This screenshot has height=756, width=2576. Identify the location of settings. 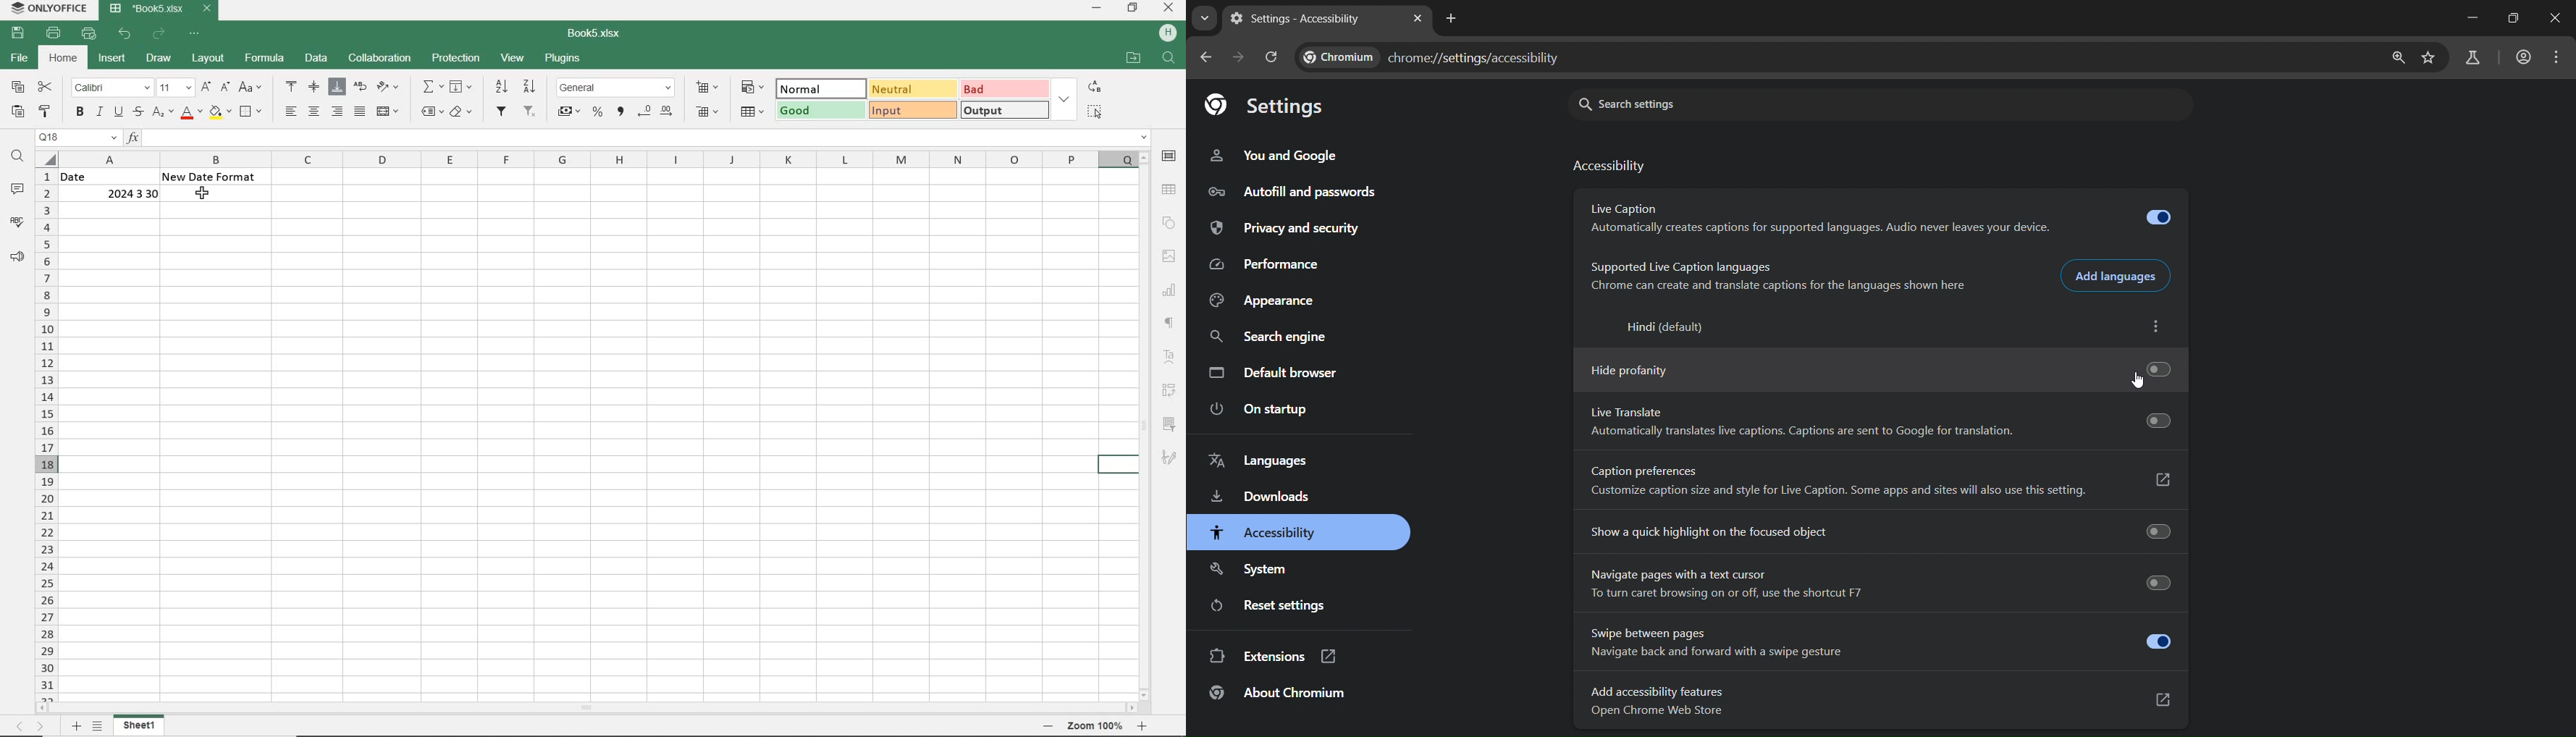
(1265, 107).